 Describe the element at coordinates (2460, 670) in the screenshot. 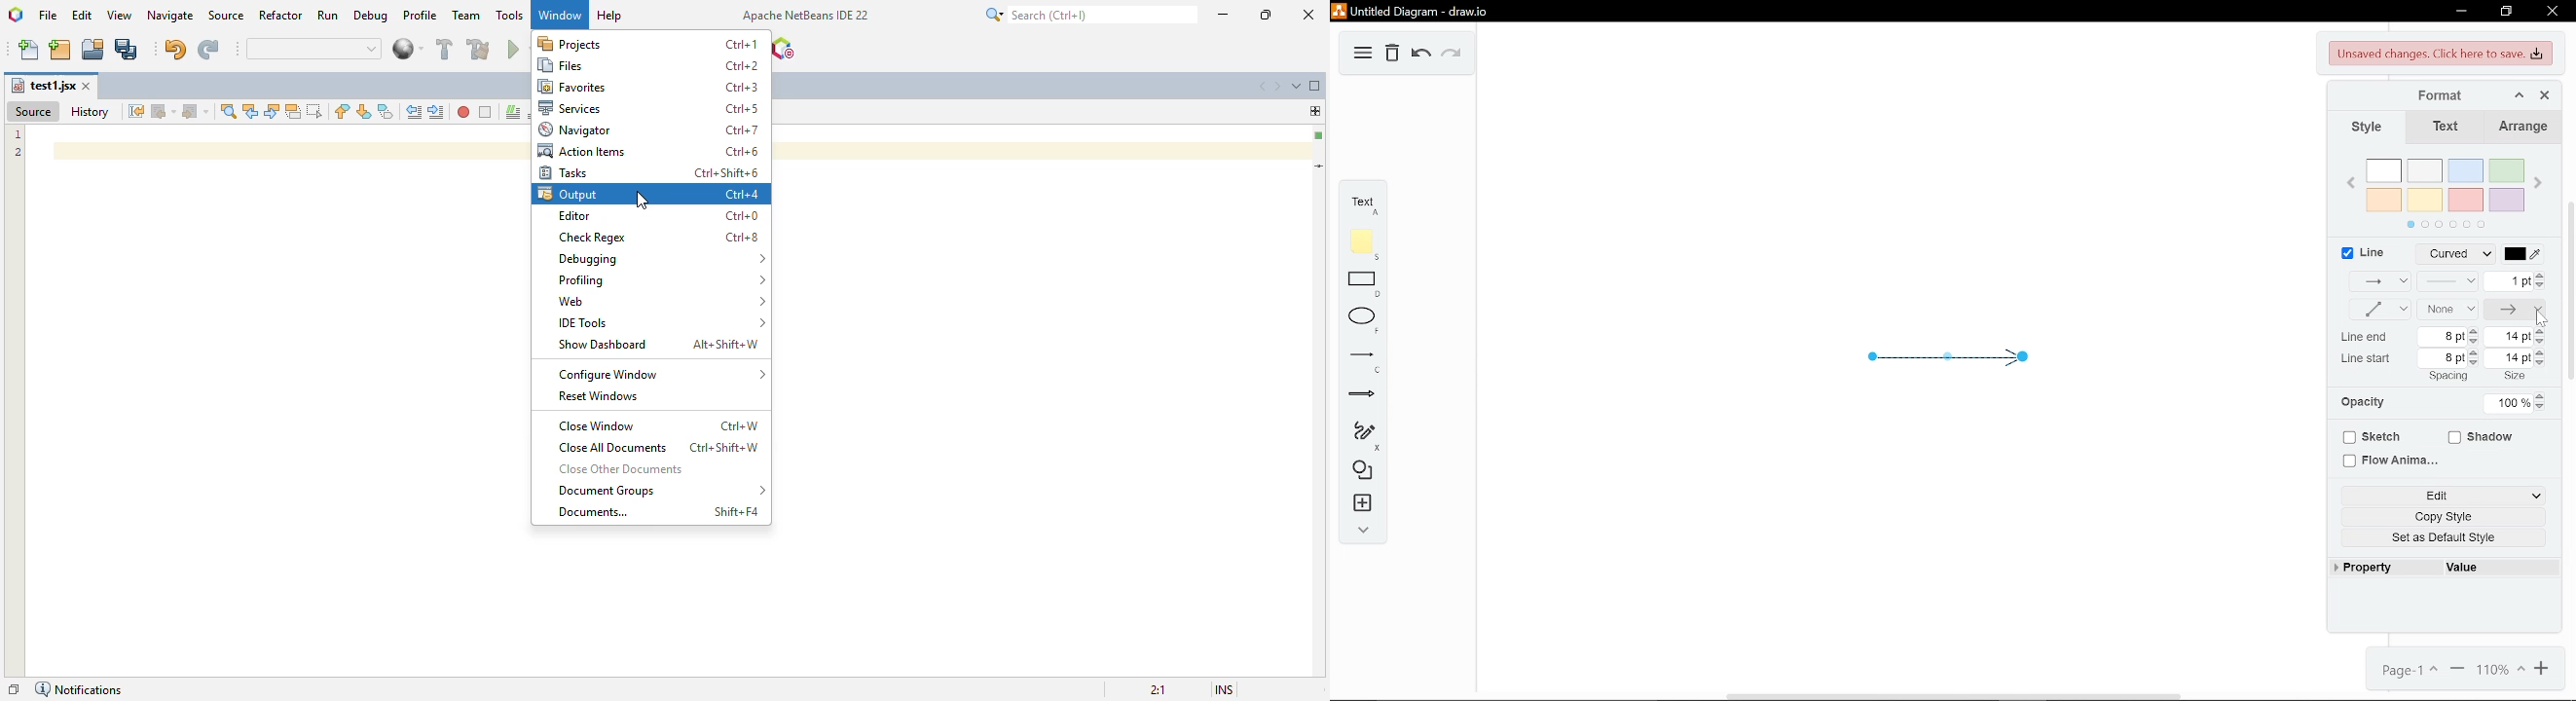

I see `Zoom out` at that location.